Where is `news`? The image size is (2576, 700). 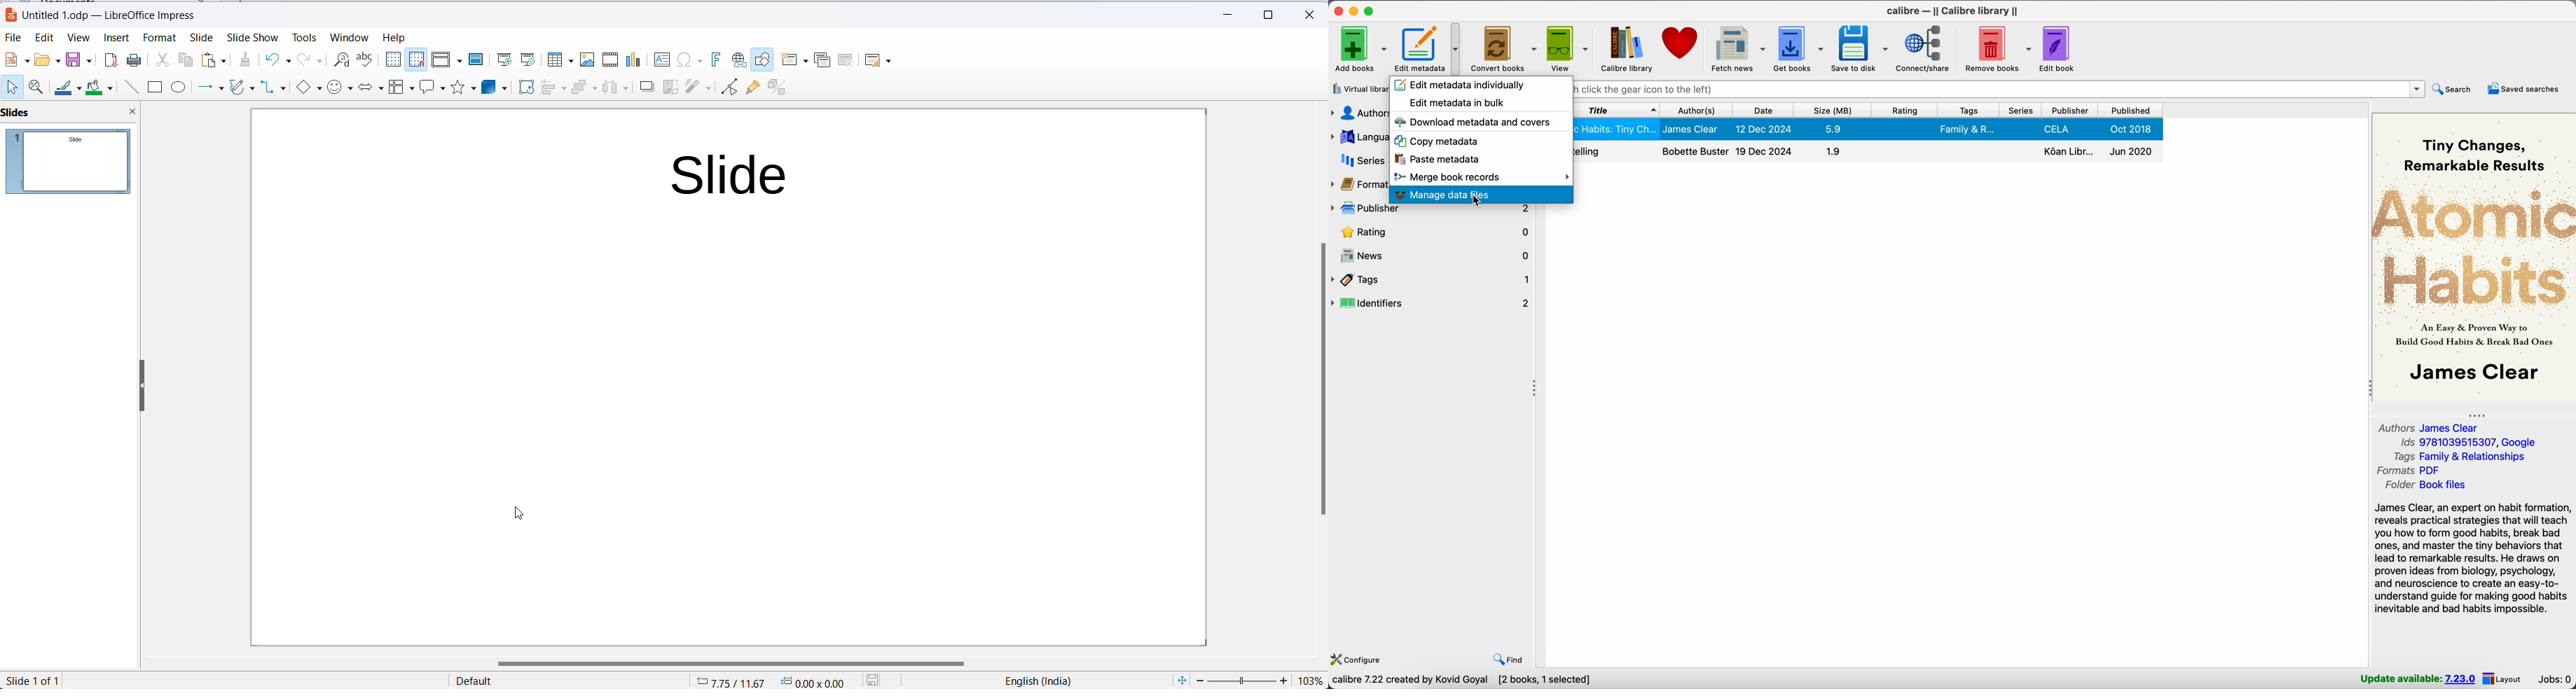
news is located at coordinates (1436, 256).